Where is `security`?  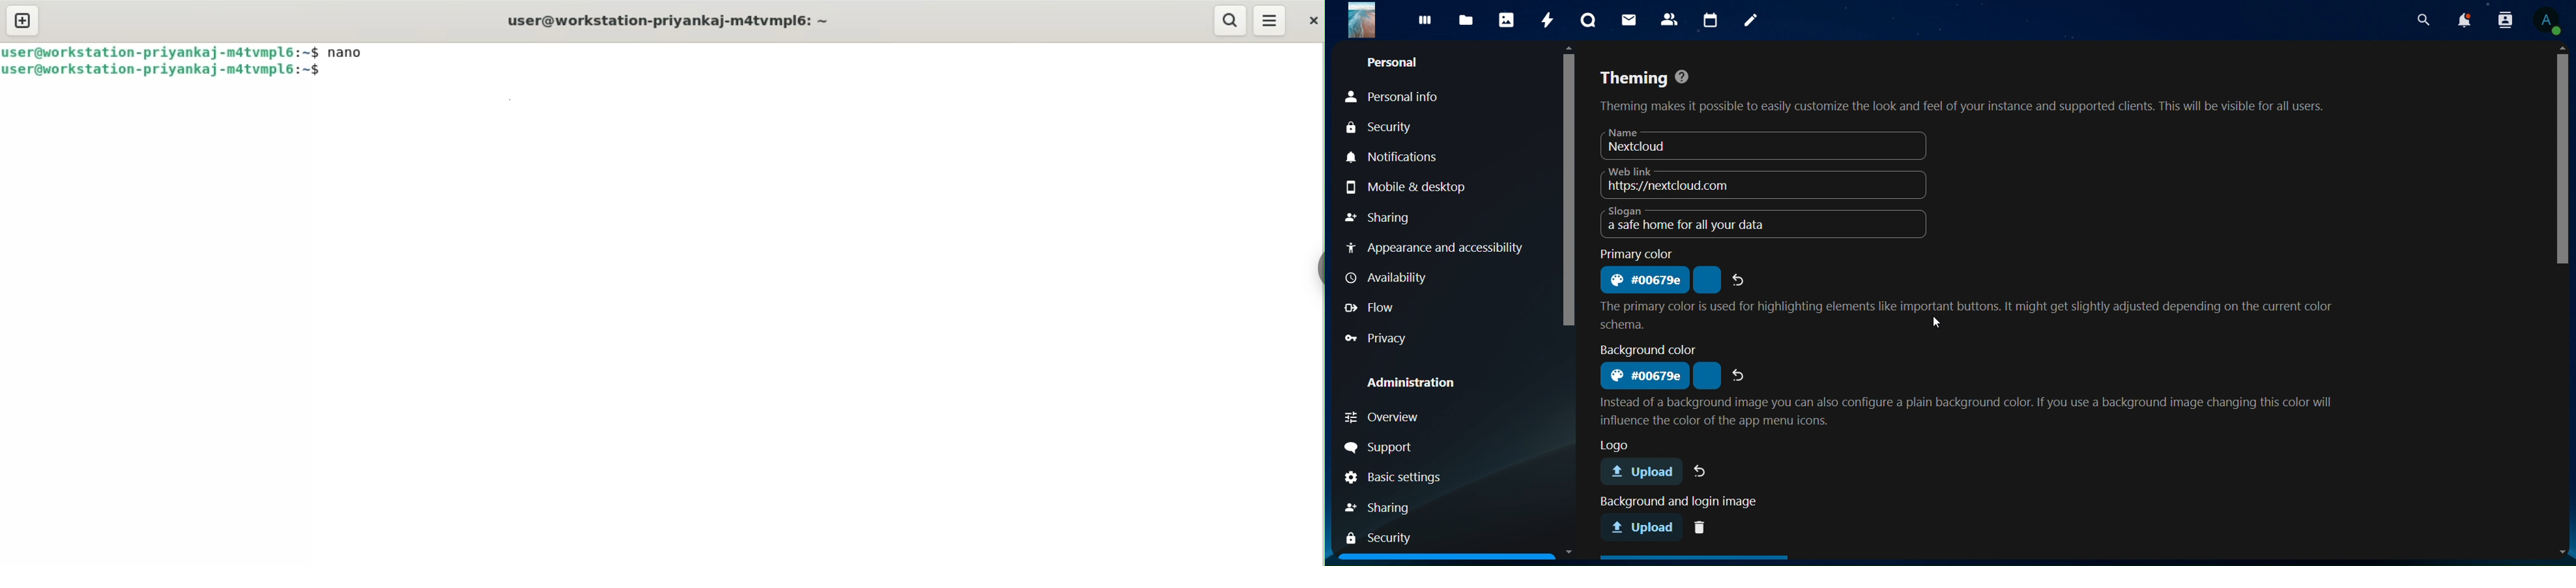
security is located at coordinates (1387, 127).